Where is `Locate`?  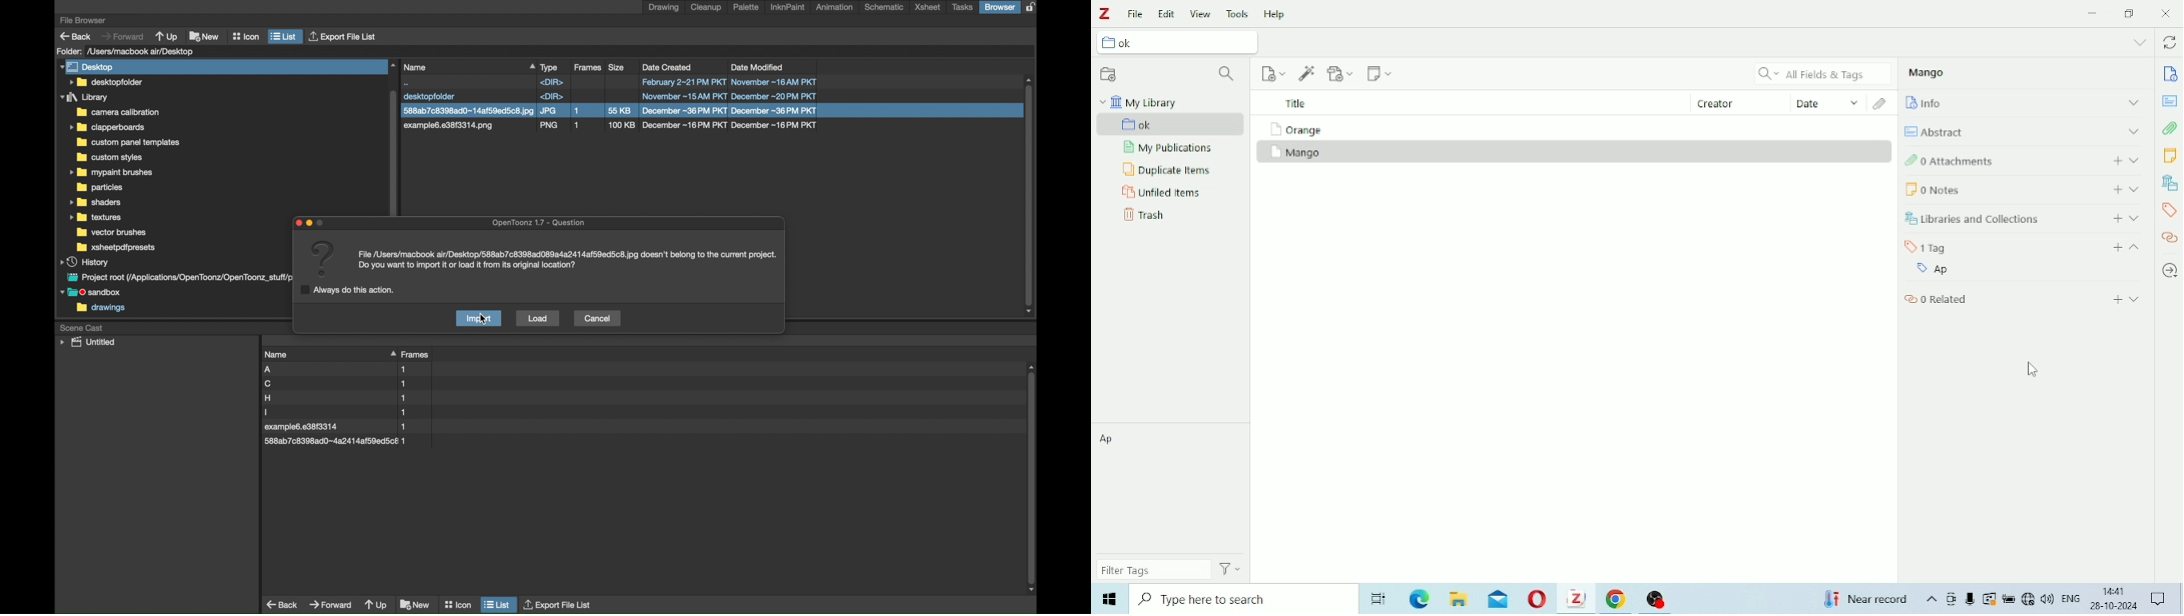
Locate is located at coordinates (2169, 271).